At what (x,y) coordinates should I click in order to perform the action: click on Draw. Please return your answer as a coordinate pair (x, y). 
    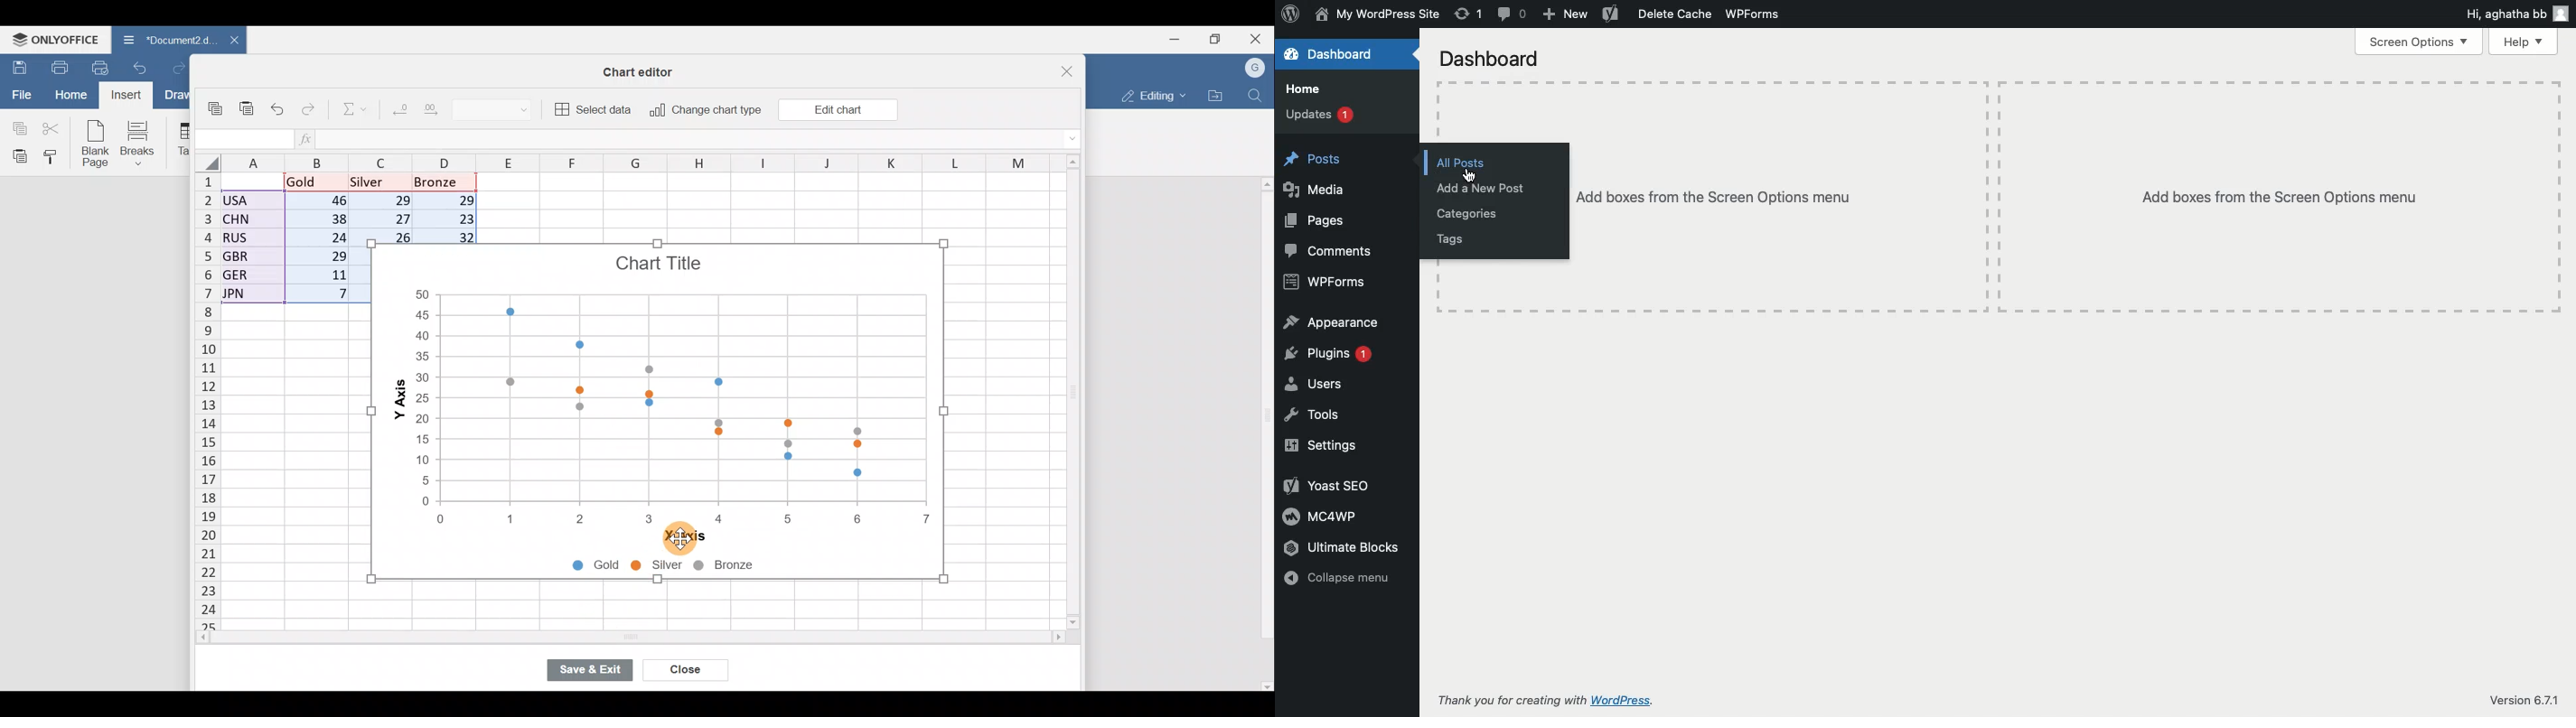
    Looking at the image, I should click on (177, 95).